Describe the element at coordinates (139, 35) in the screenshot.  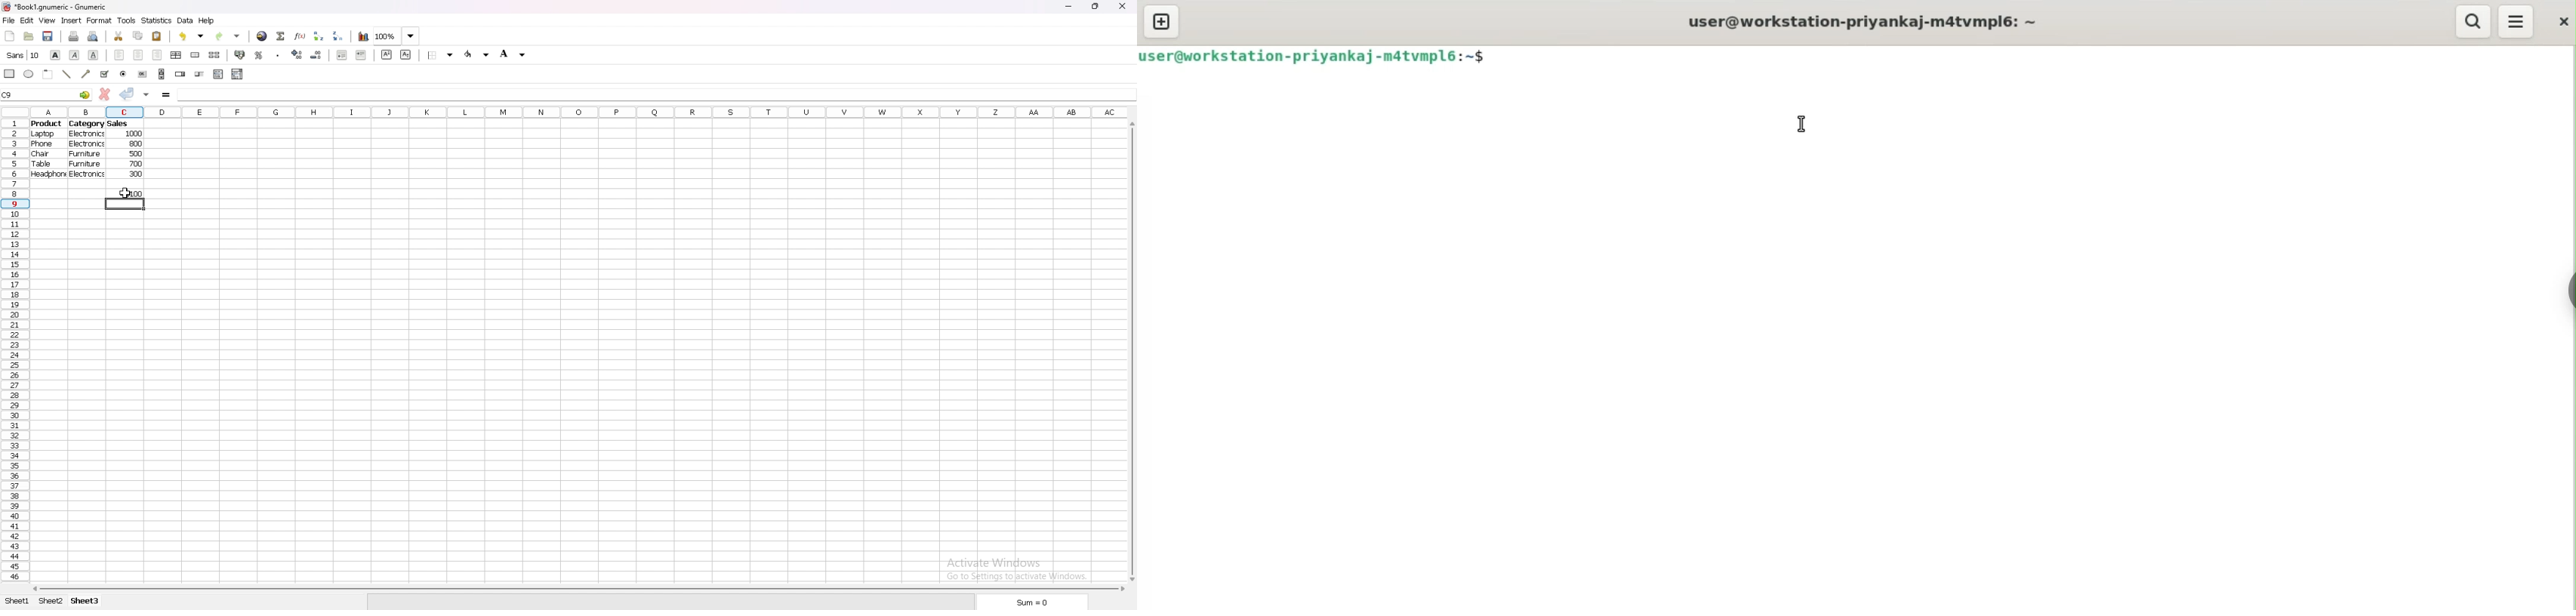
I see `copy` at that location.